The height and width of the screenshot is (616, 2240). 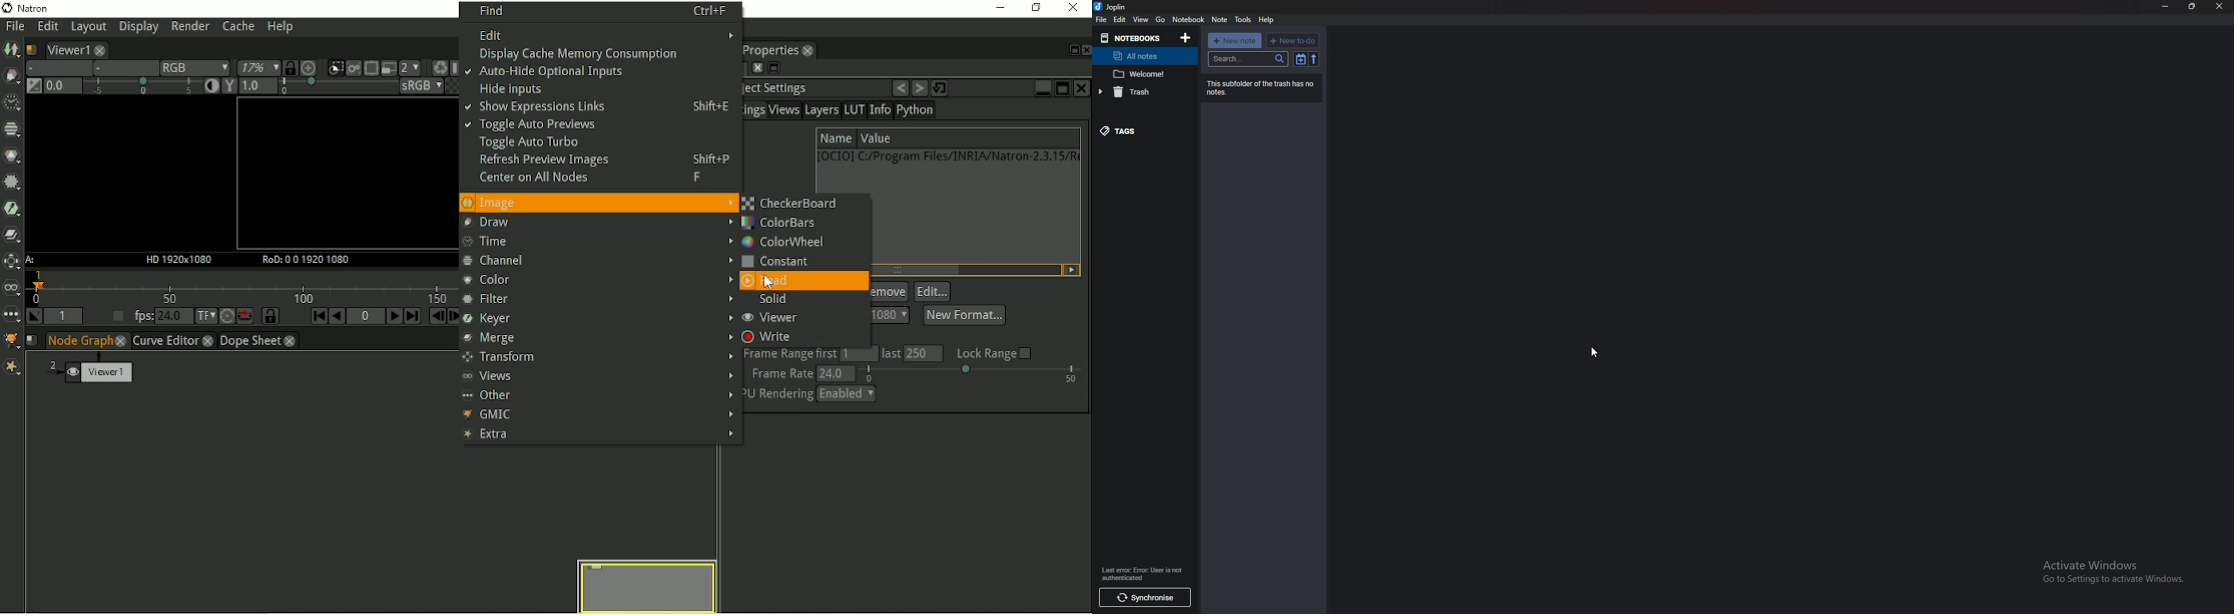 I want to click on add notebooks, so click(x=1187, y=37).